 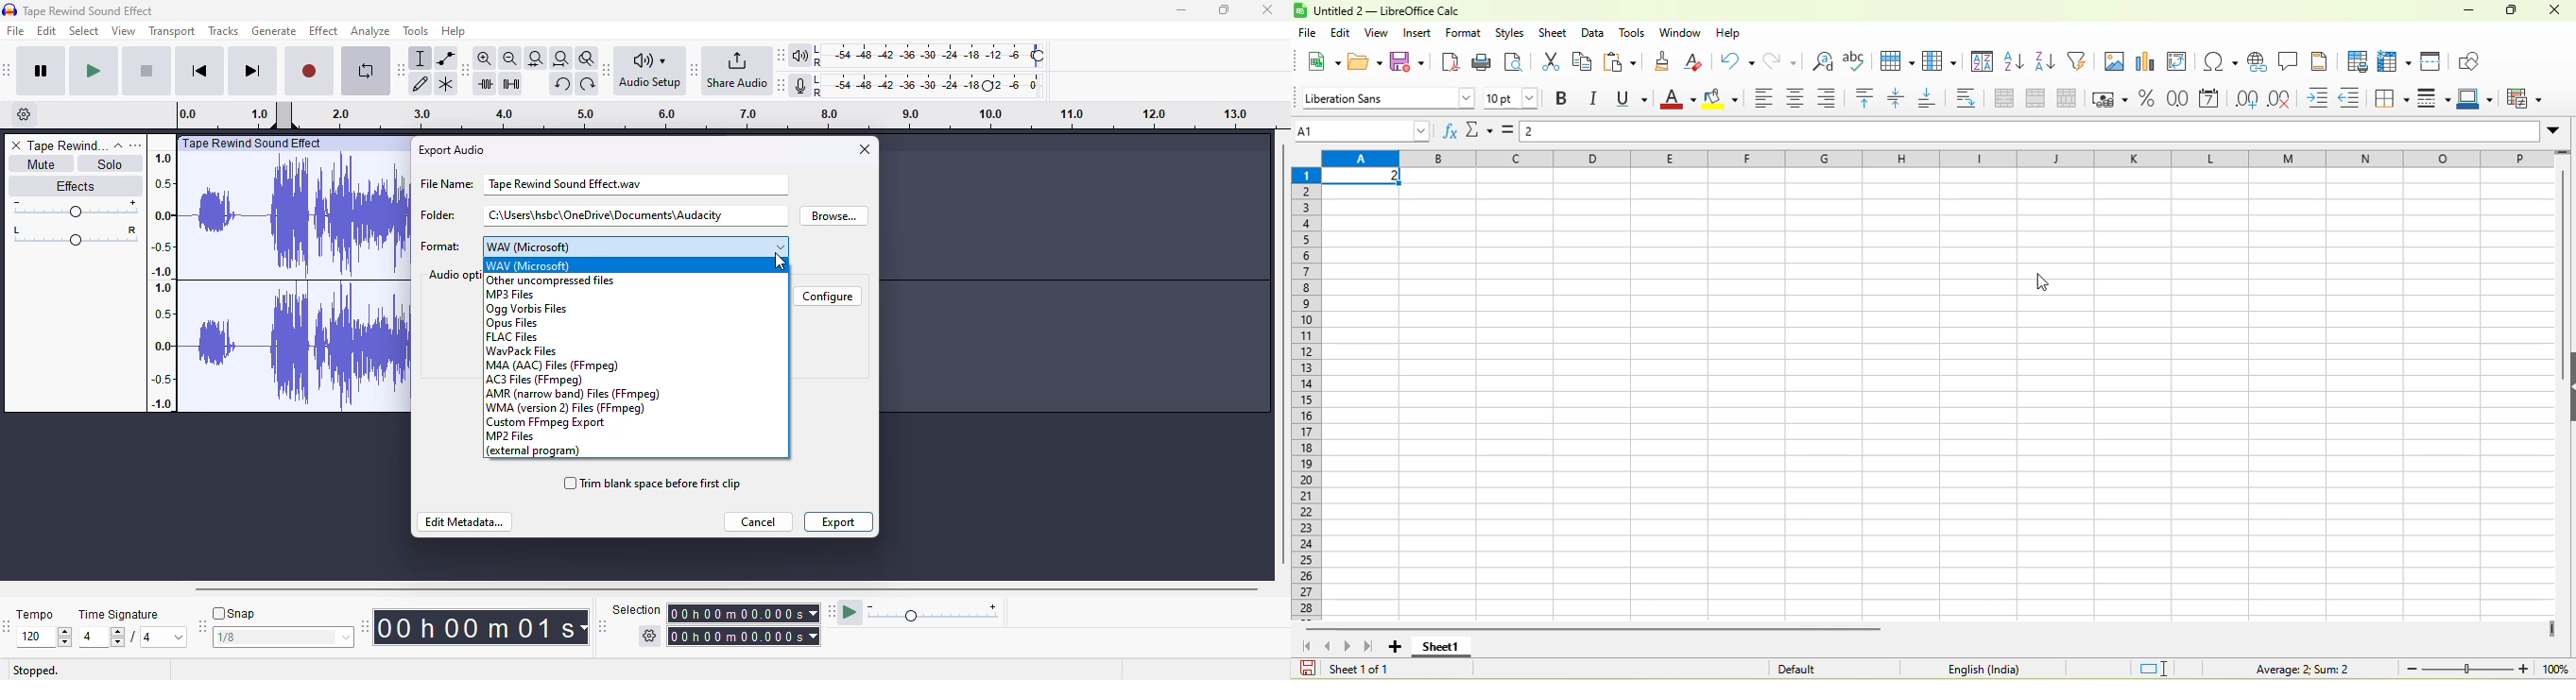 What do you see at coordinates (417, 30) in the screenshot?
I see `tools` at bounding box center [417, 30].